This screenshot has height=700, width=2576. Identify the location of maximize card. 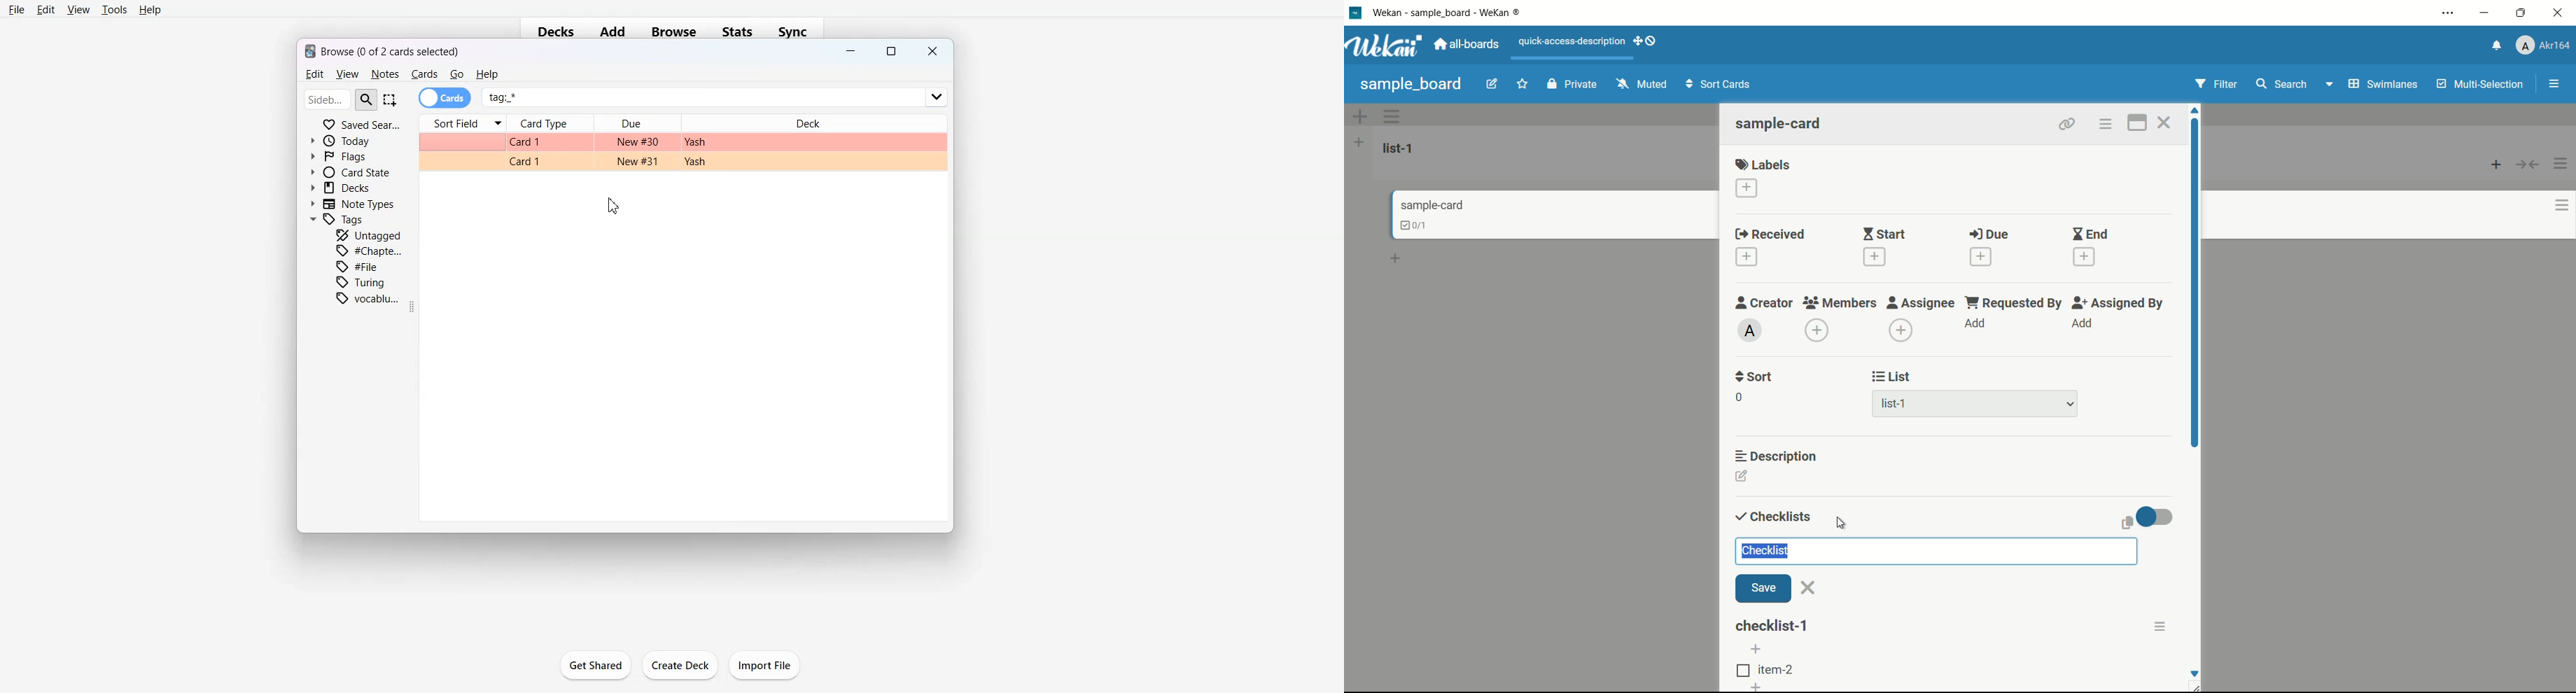
(2136, 124).